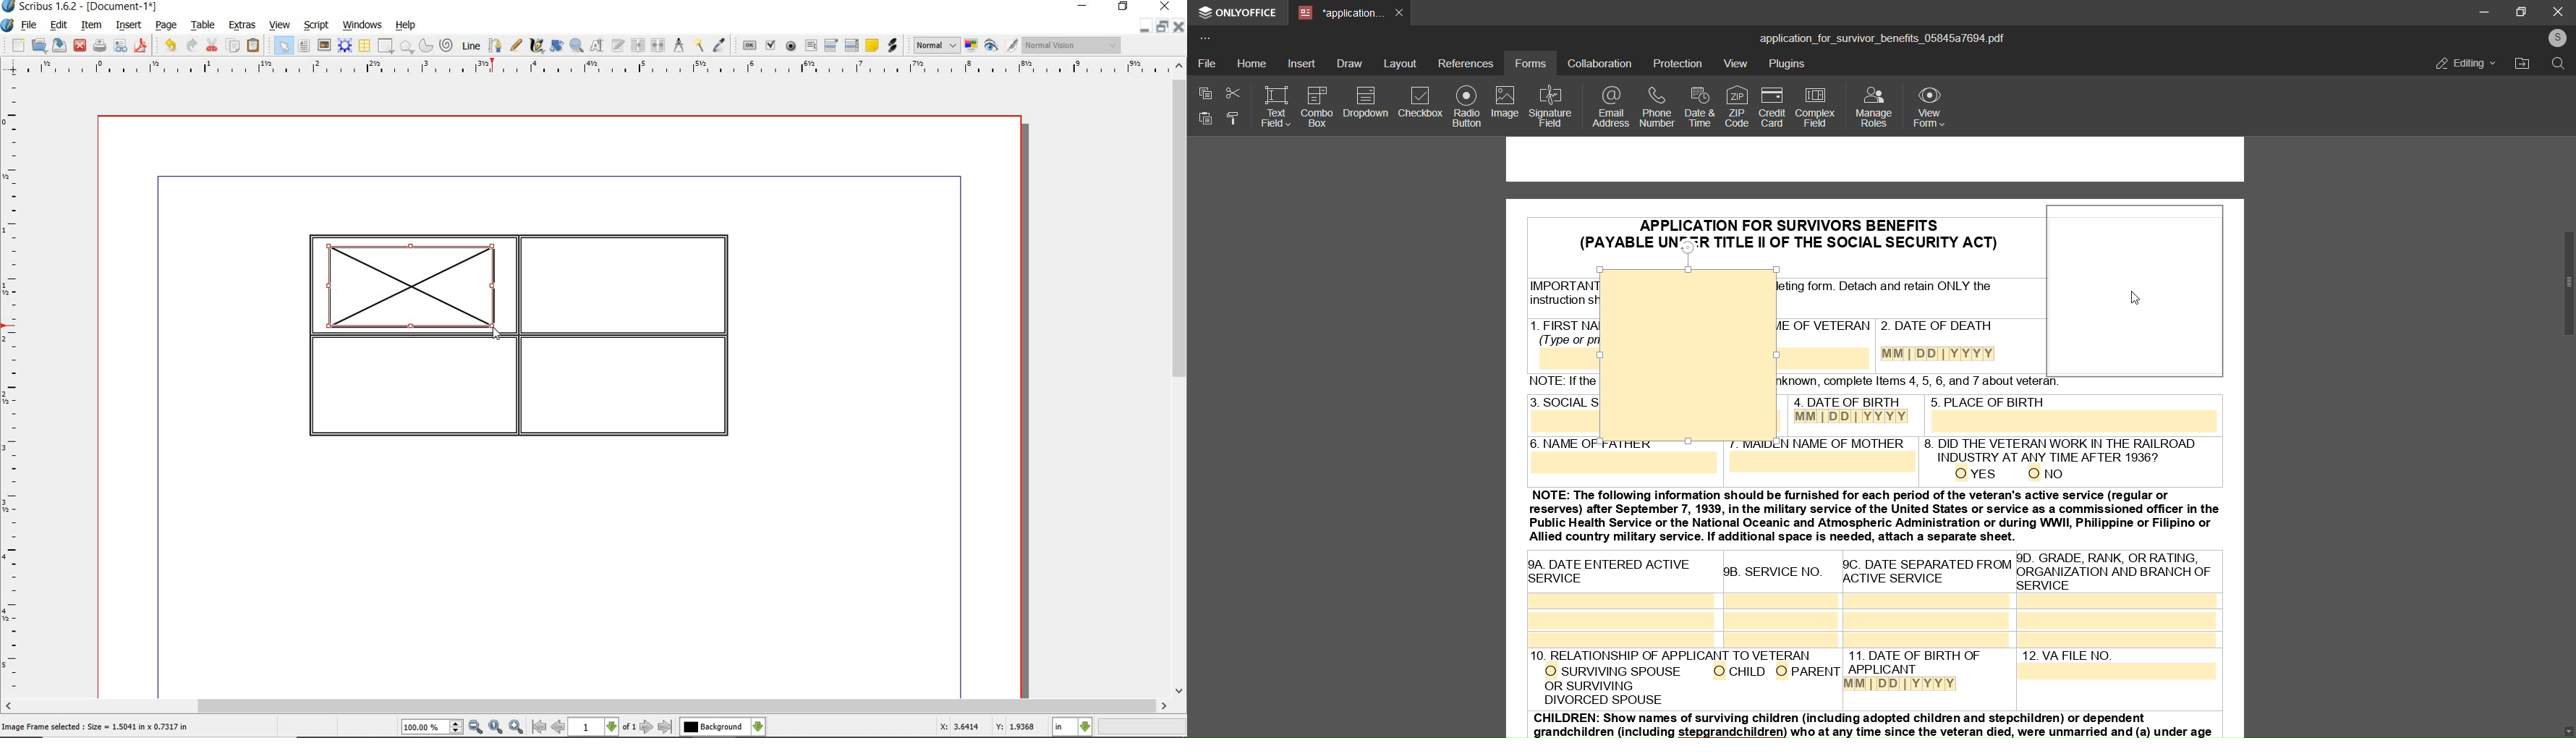 The width and height of the screenshot is (2576, 756). Describe the element at coordinates (30, 26) in the screenshot. I see `file` at that location.